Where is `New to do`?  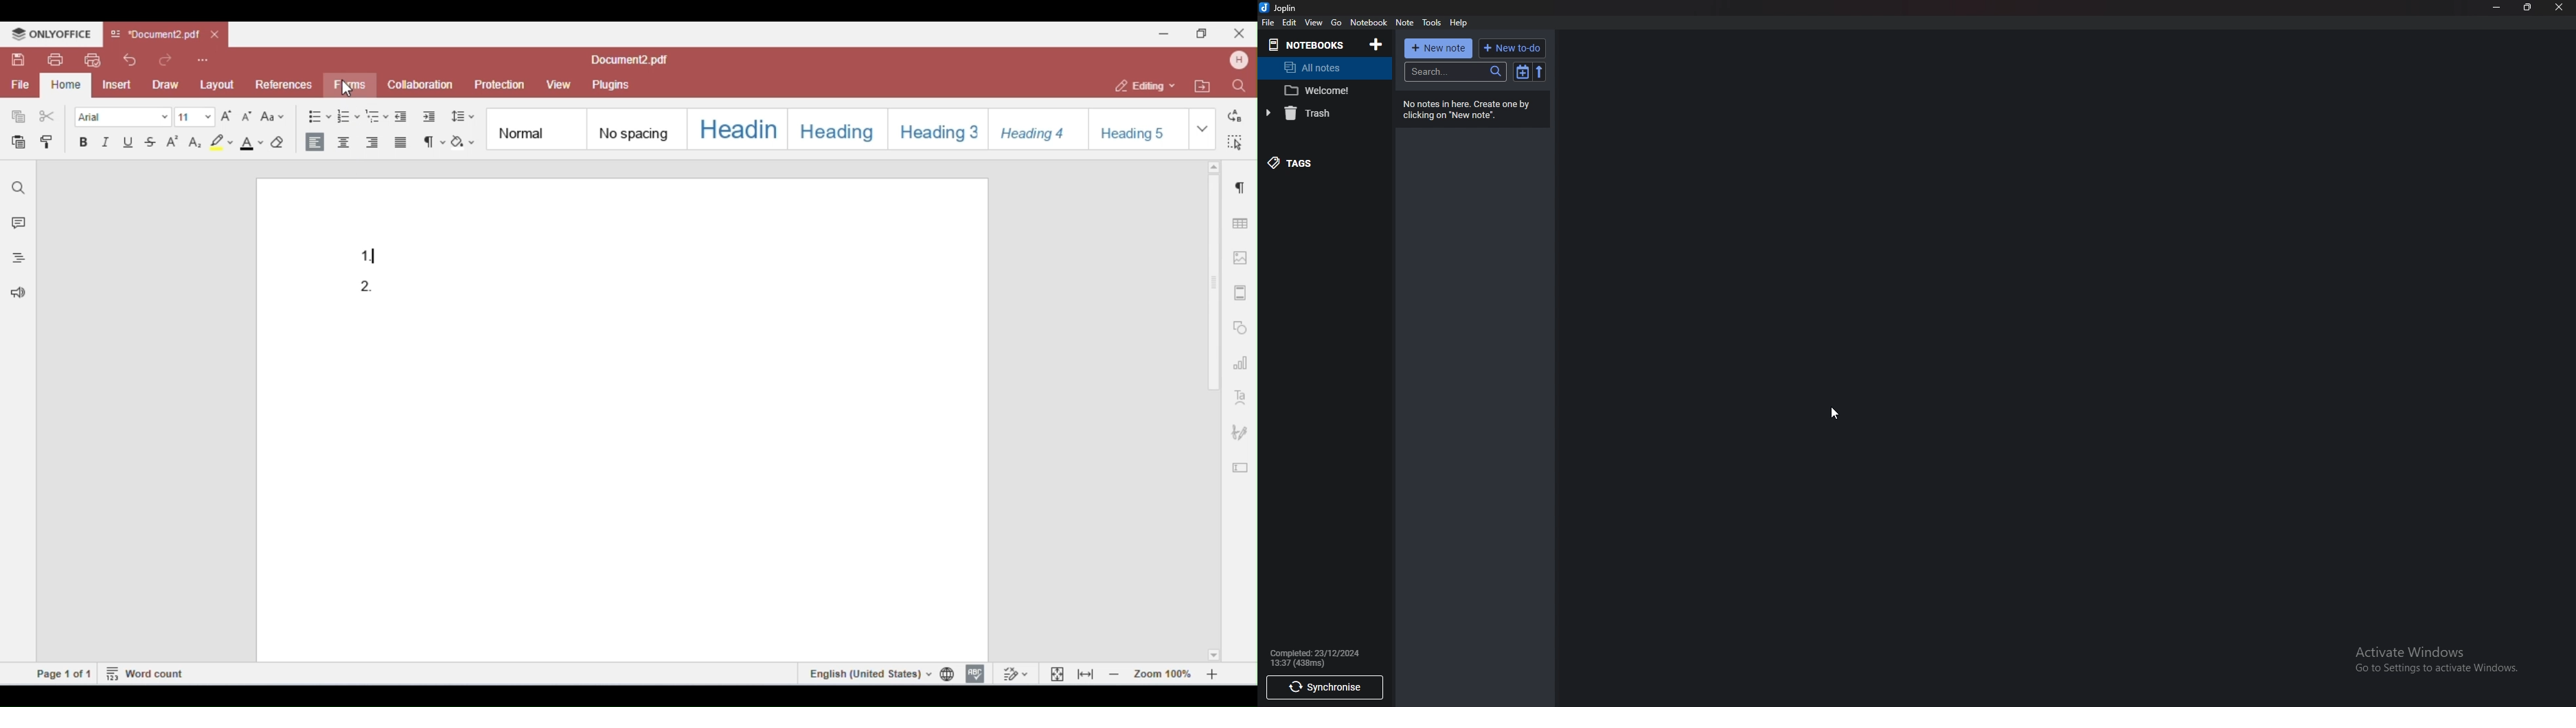 New to do is located at coordinates (1514, 47).